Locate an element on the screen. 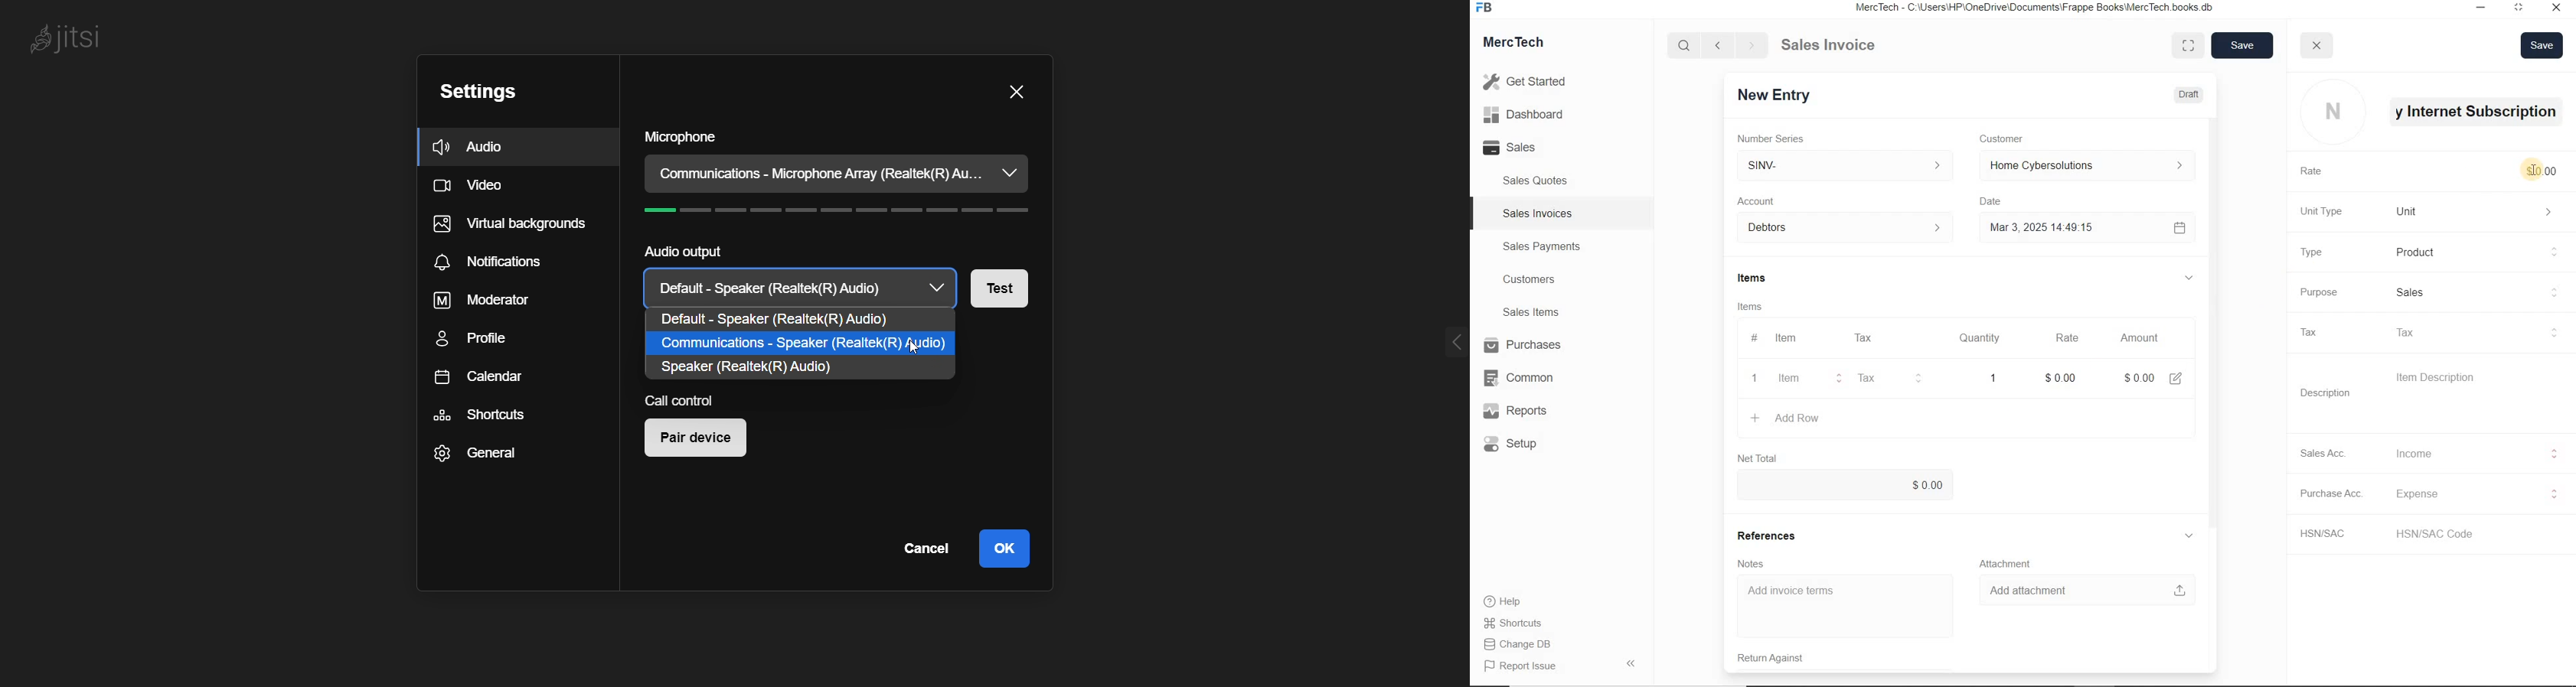  quatity: 1 is located at coordinates (1986, 377).